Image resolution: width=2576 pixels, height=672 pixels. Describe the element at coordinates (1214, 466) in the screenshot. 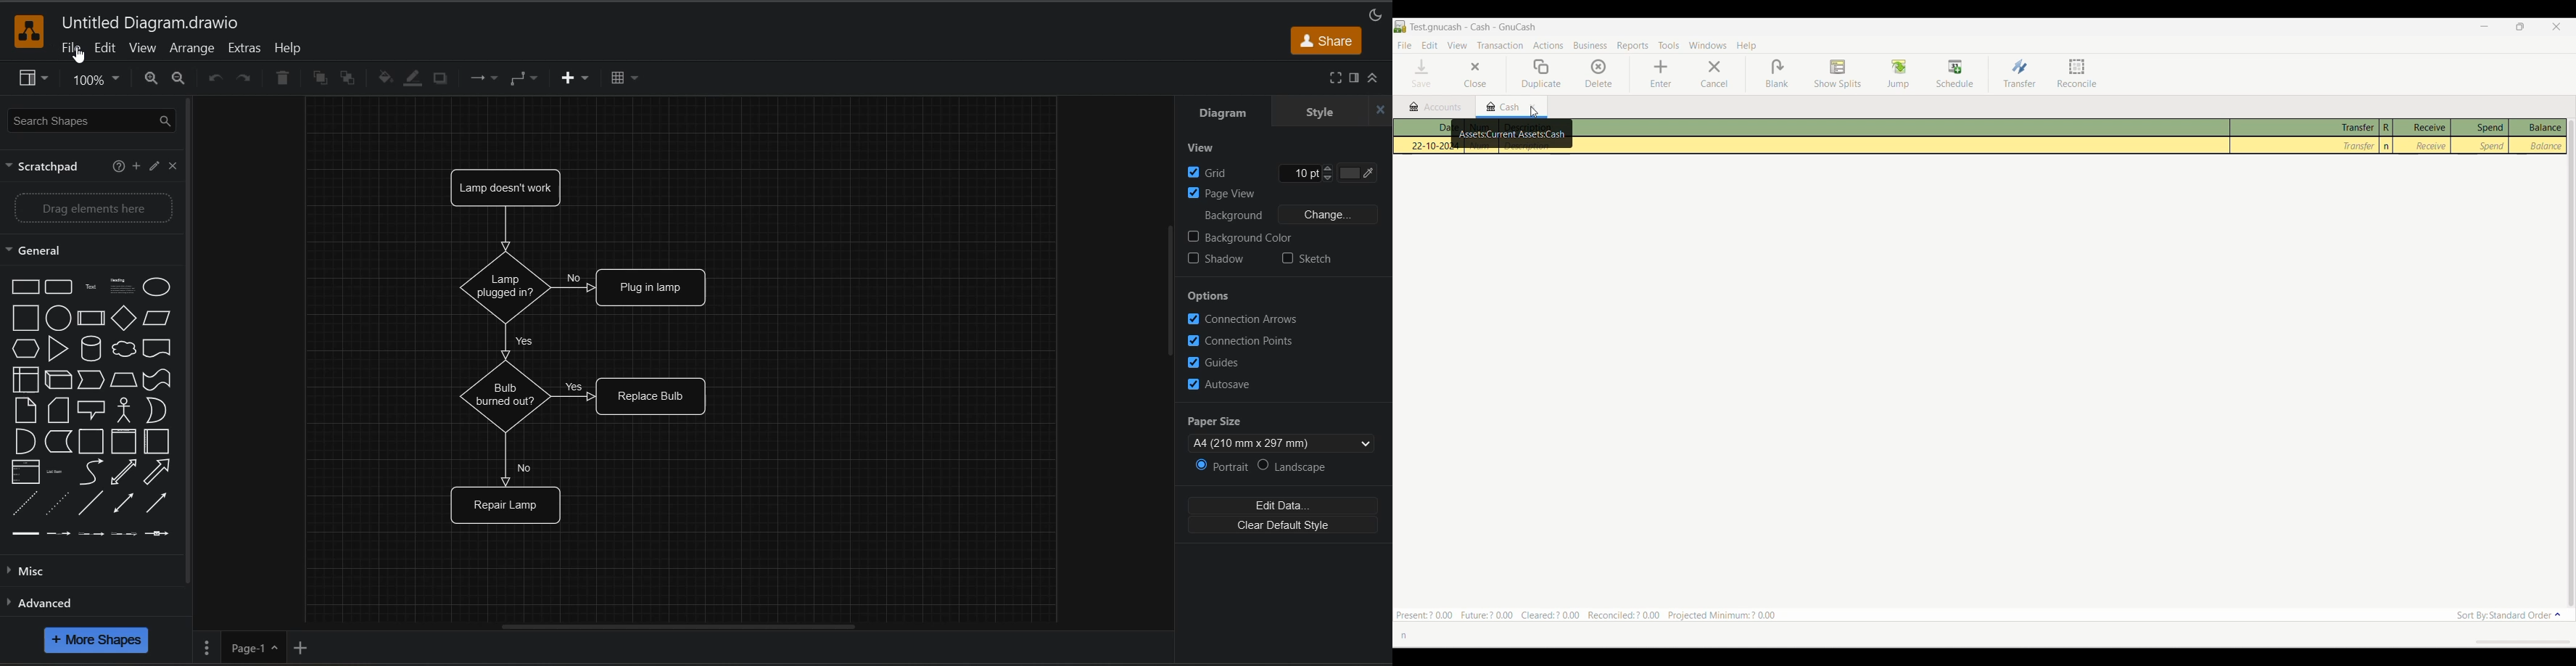

I see `portrait` at that location.